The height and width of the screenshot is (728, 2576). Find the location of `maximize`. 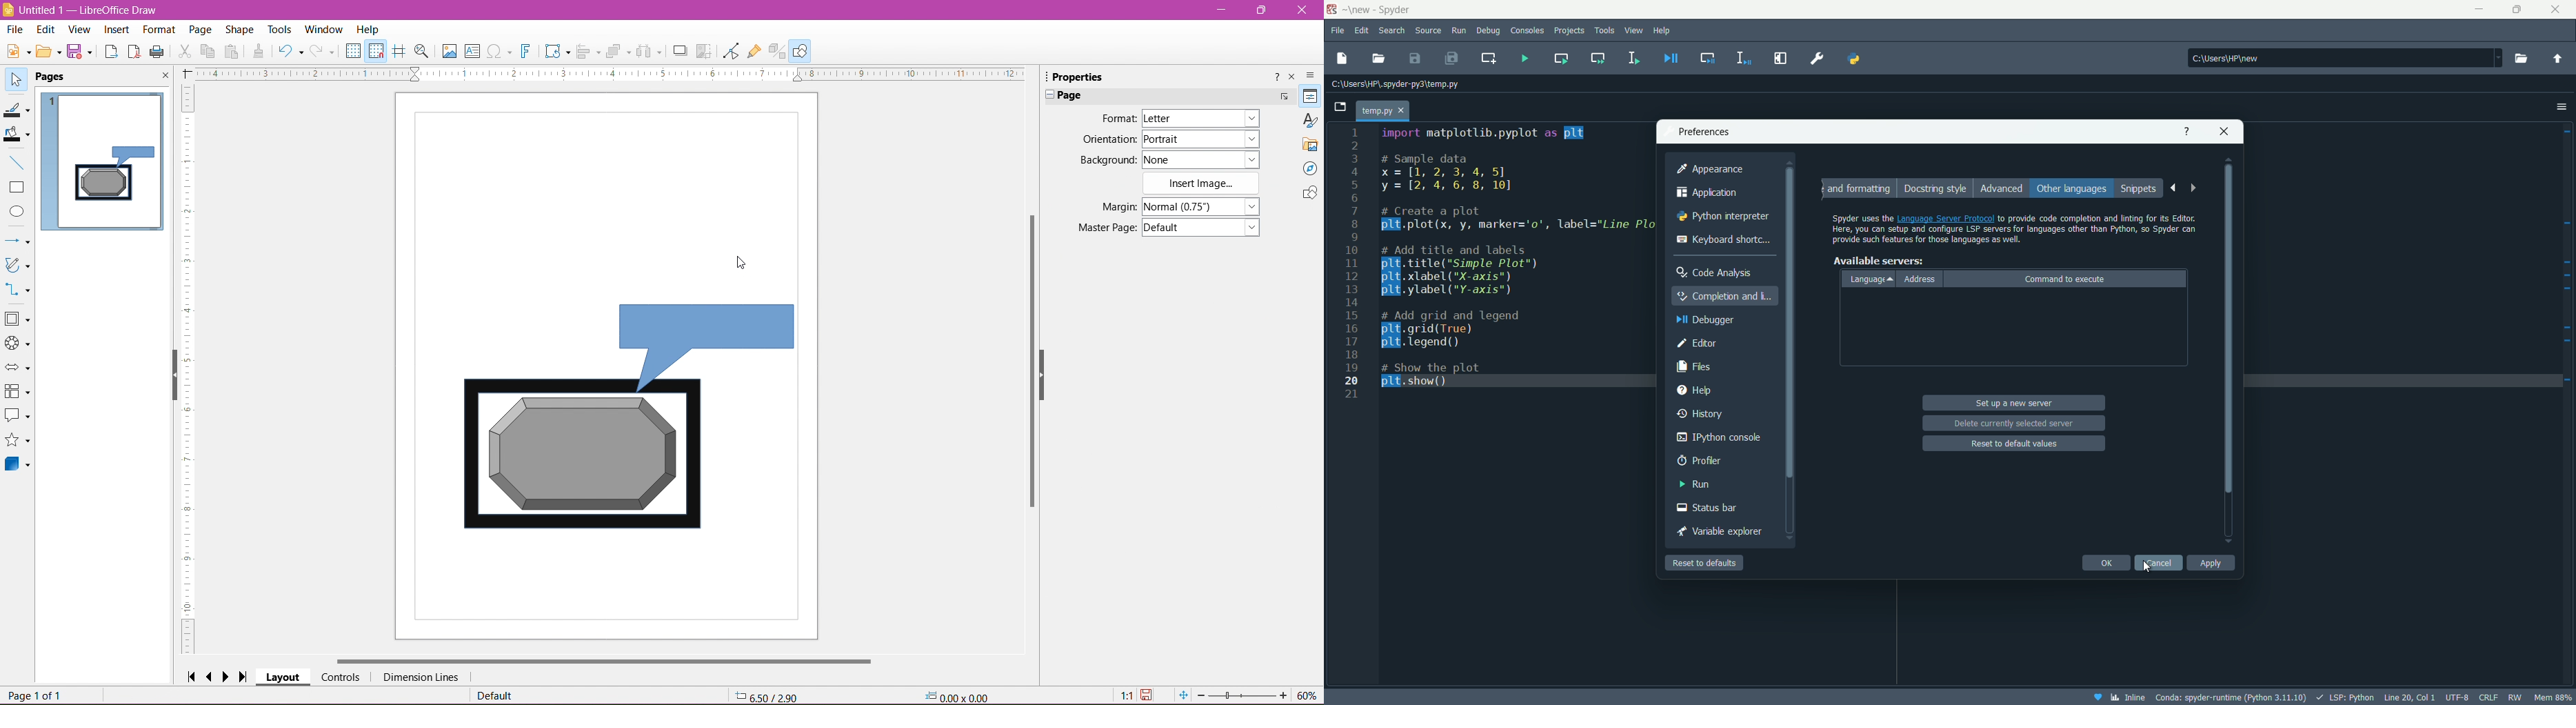

maximize is located at coordinates (2517, 10).